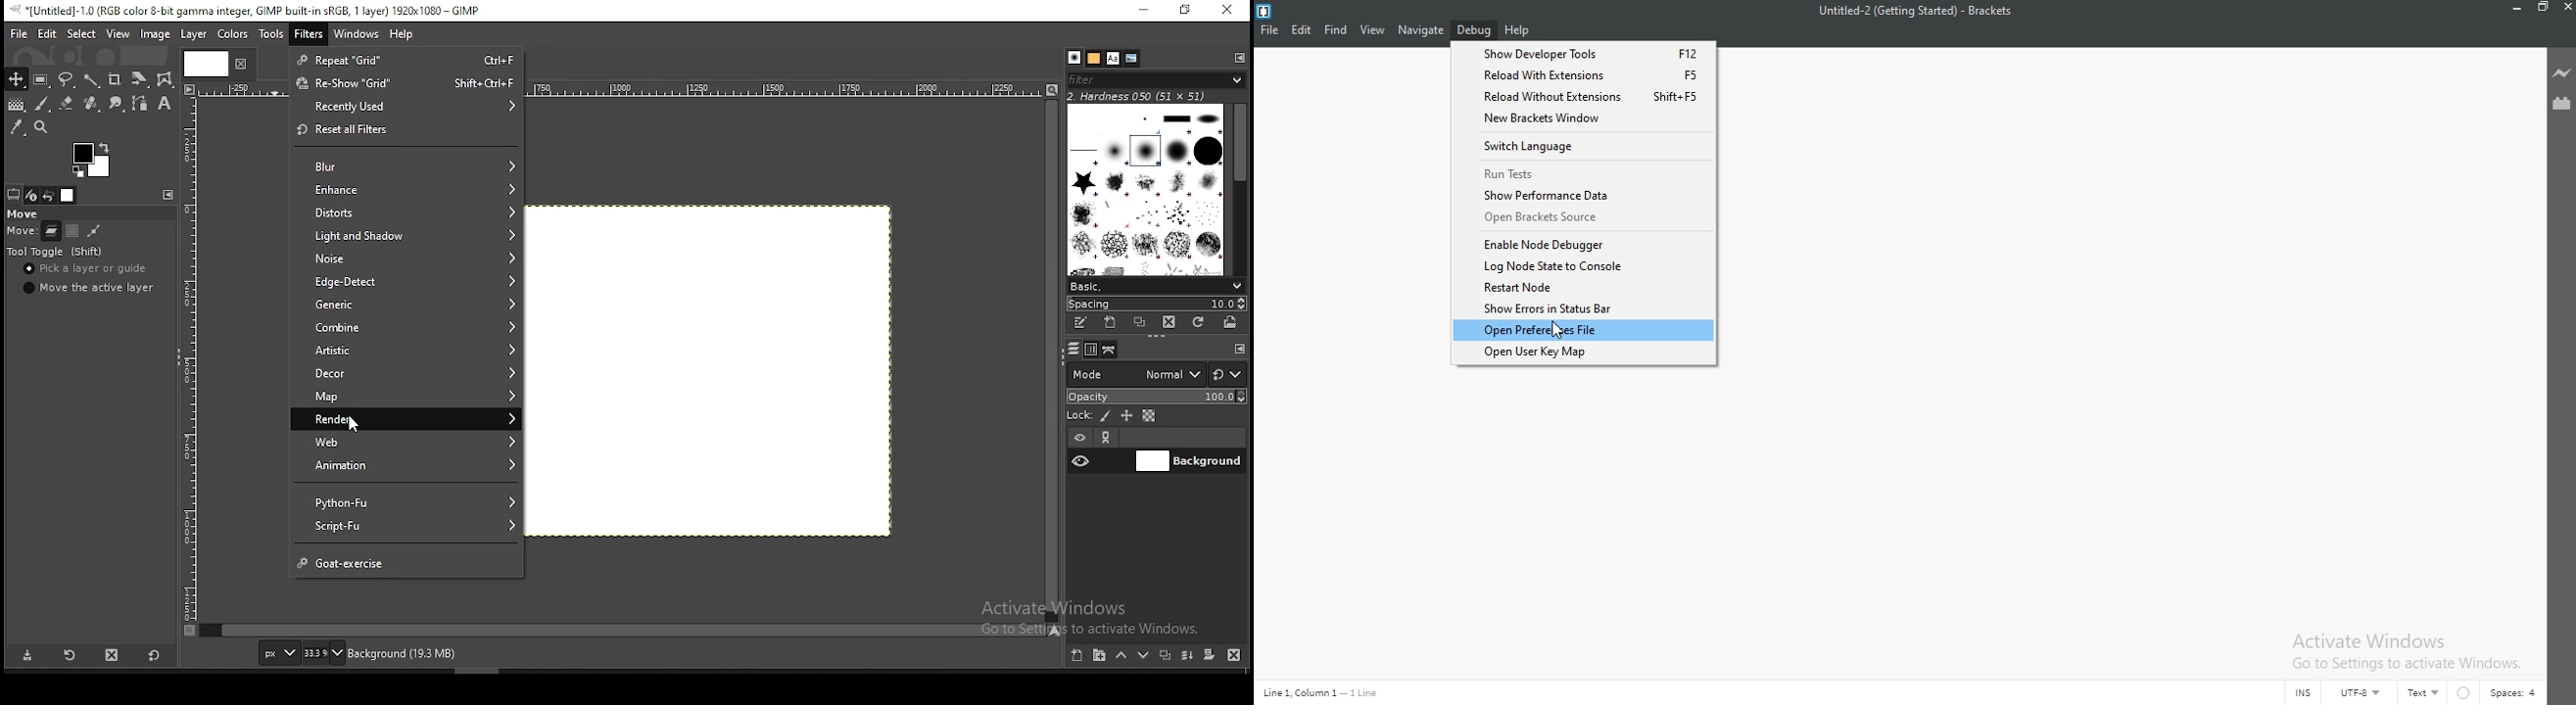 This screenshot has height=728, width=2576. What do you see at coordinates (85, 269) in the screenshot?
I see `pick a layer or guide` at bounding box center [85, 269].